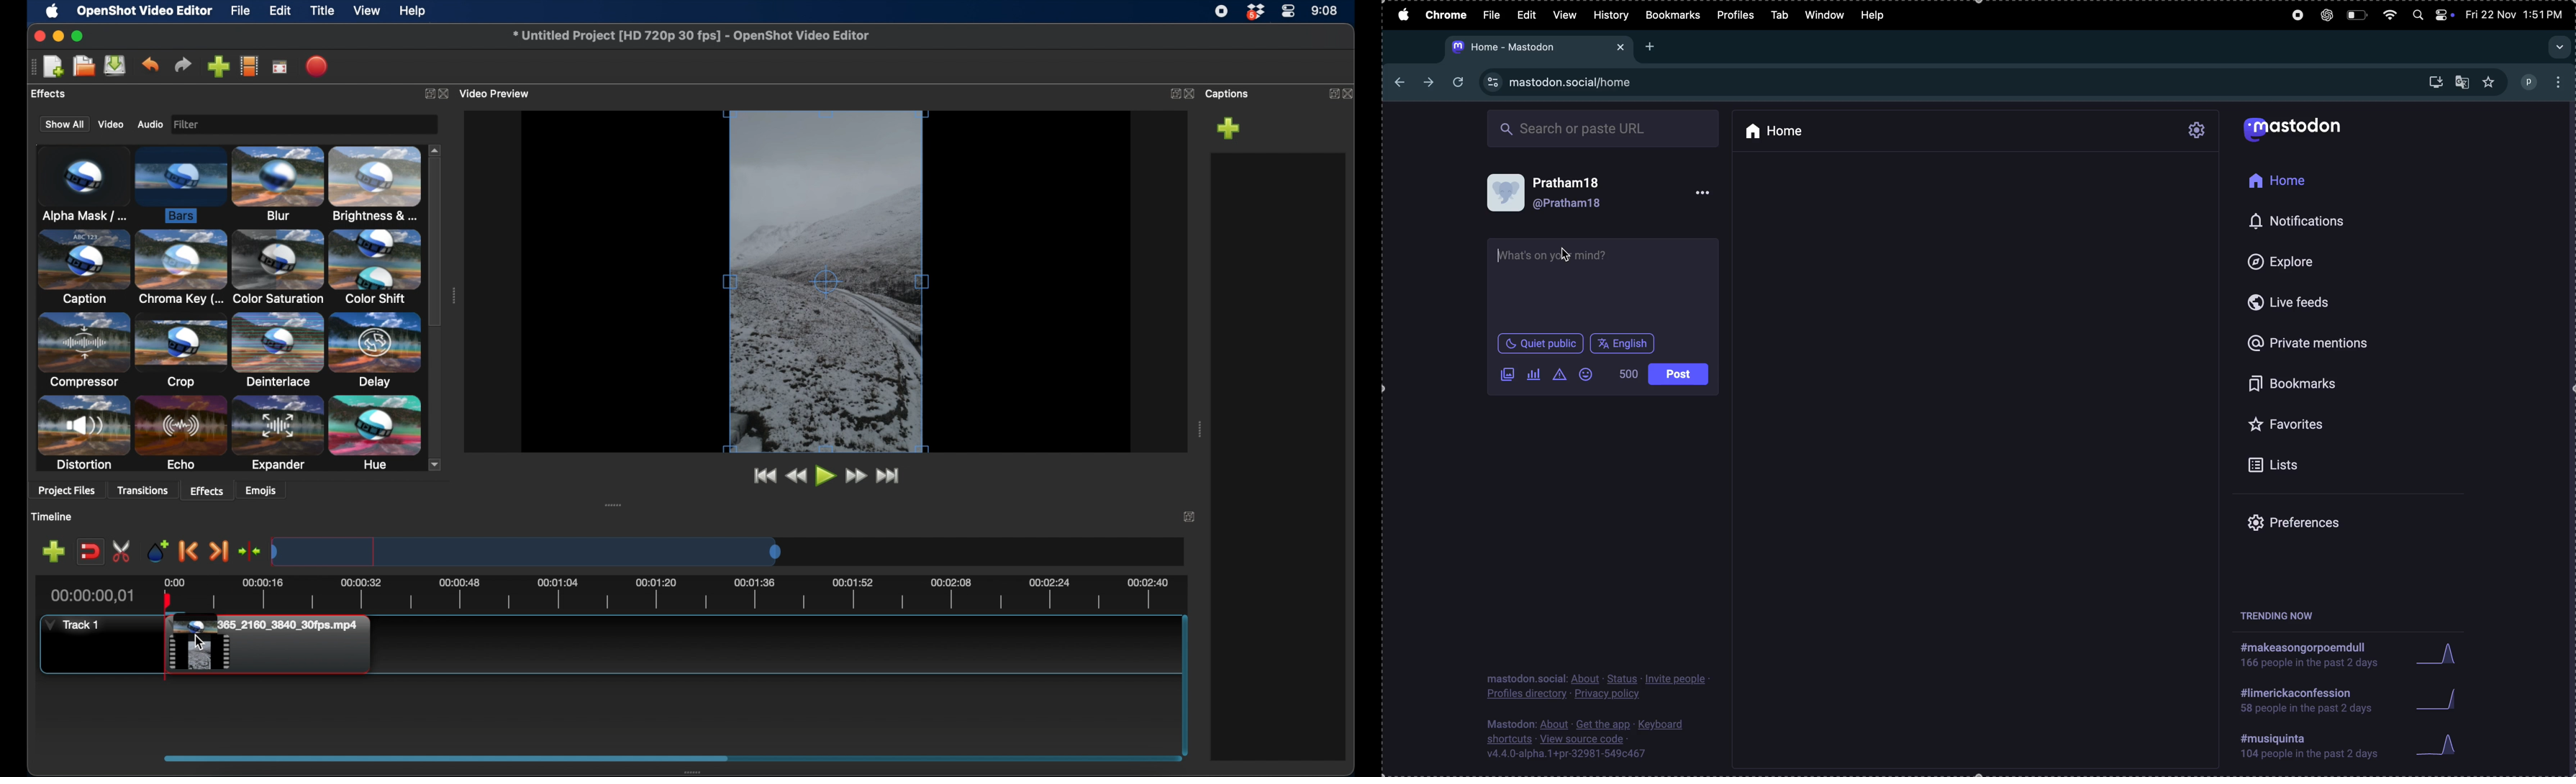 This screenshot has width=2576, height=784. I want to click on apple menu, so click(1402, 15).